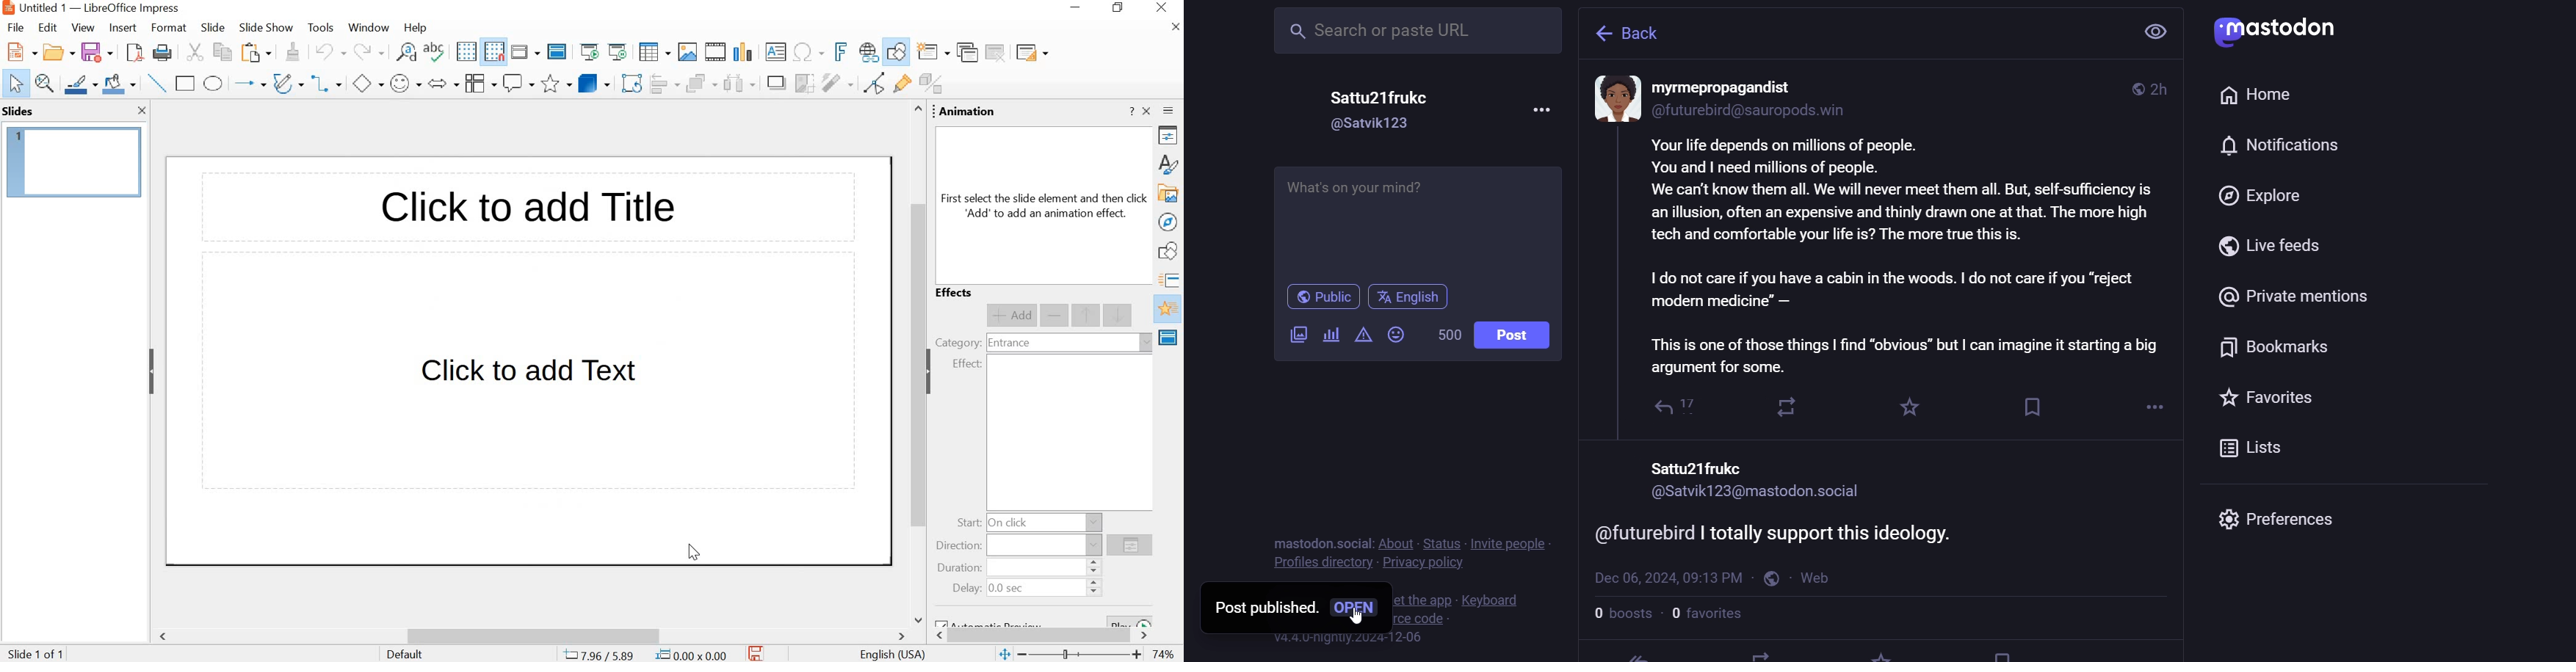  Describe the element at coordinates (2006, 652) in the screenshot. I see `bookmark` at that location.